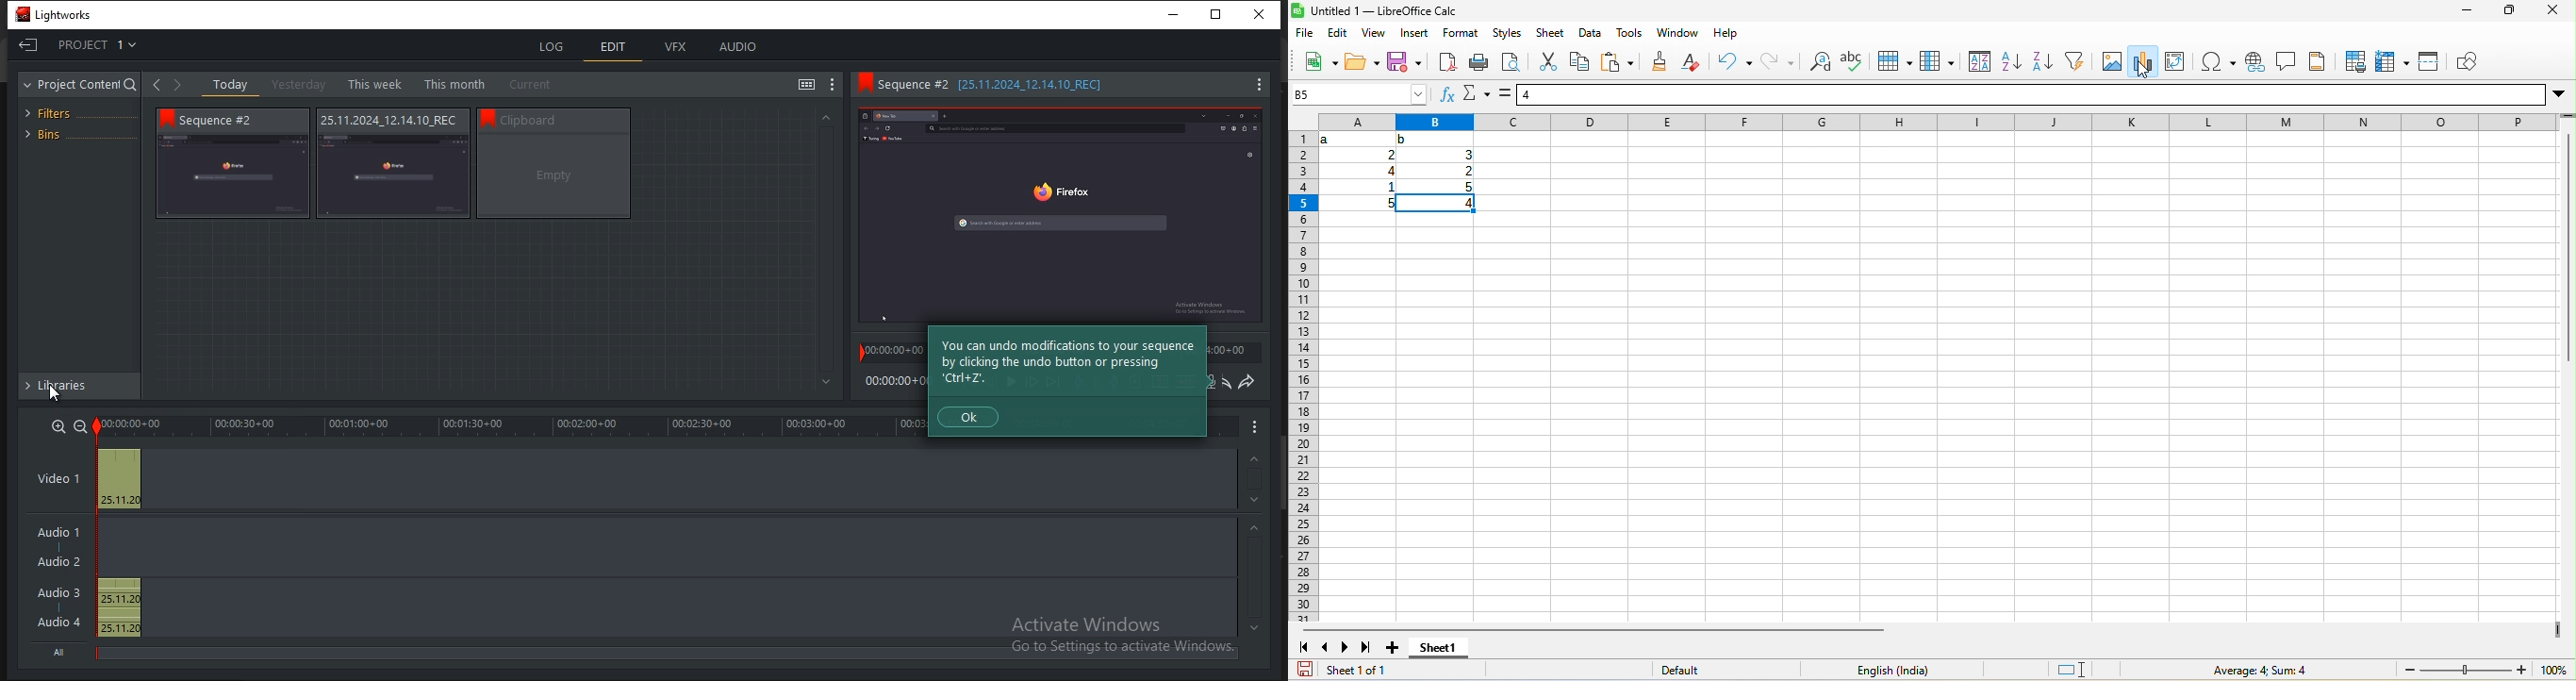  What do you see at coordinates (2070, 670) in the screenshot?
I see `standard selection` at bounding box center [2070, 670].